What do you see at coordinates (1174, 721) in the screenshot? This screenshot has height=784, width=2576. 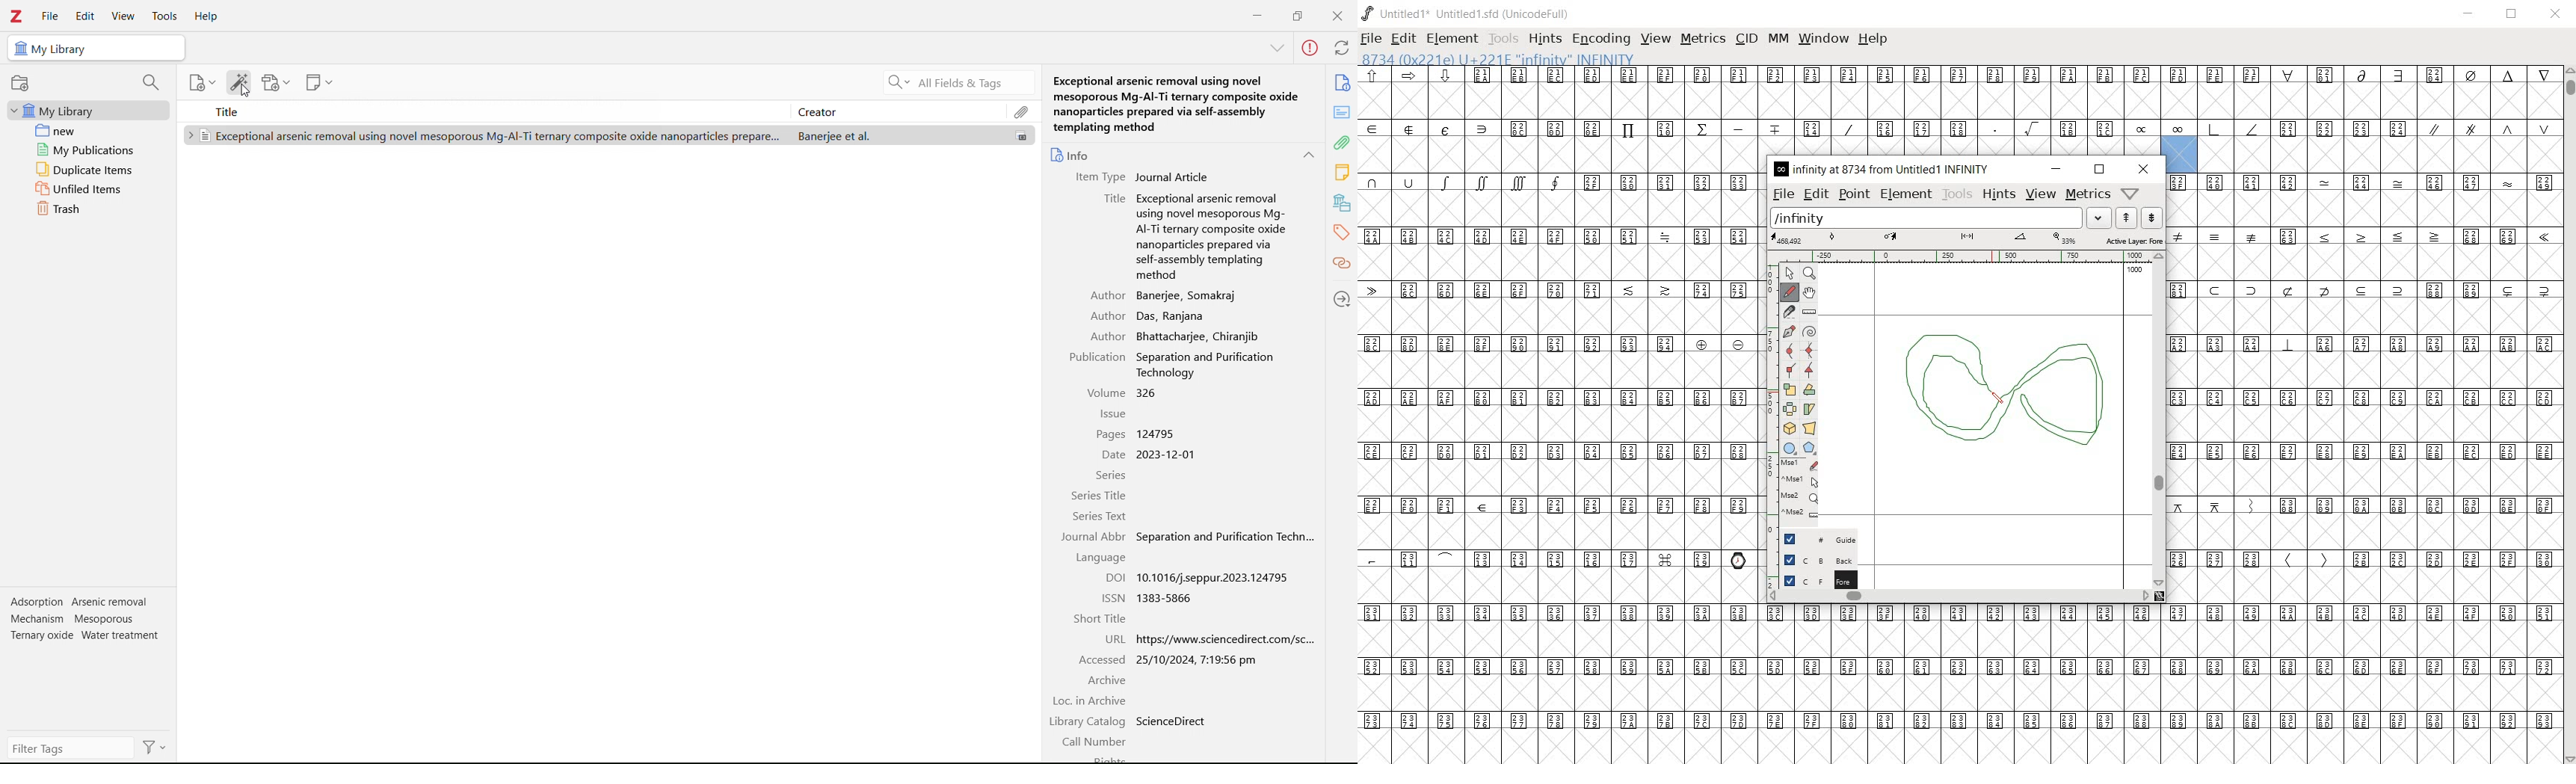 I see `Science direct` at bounding box center [1174, 721].